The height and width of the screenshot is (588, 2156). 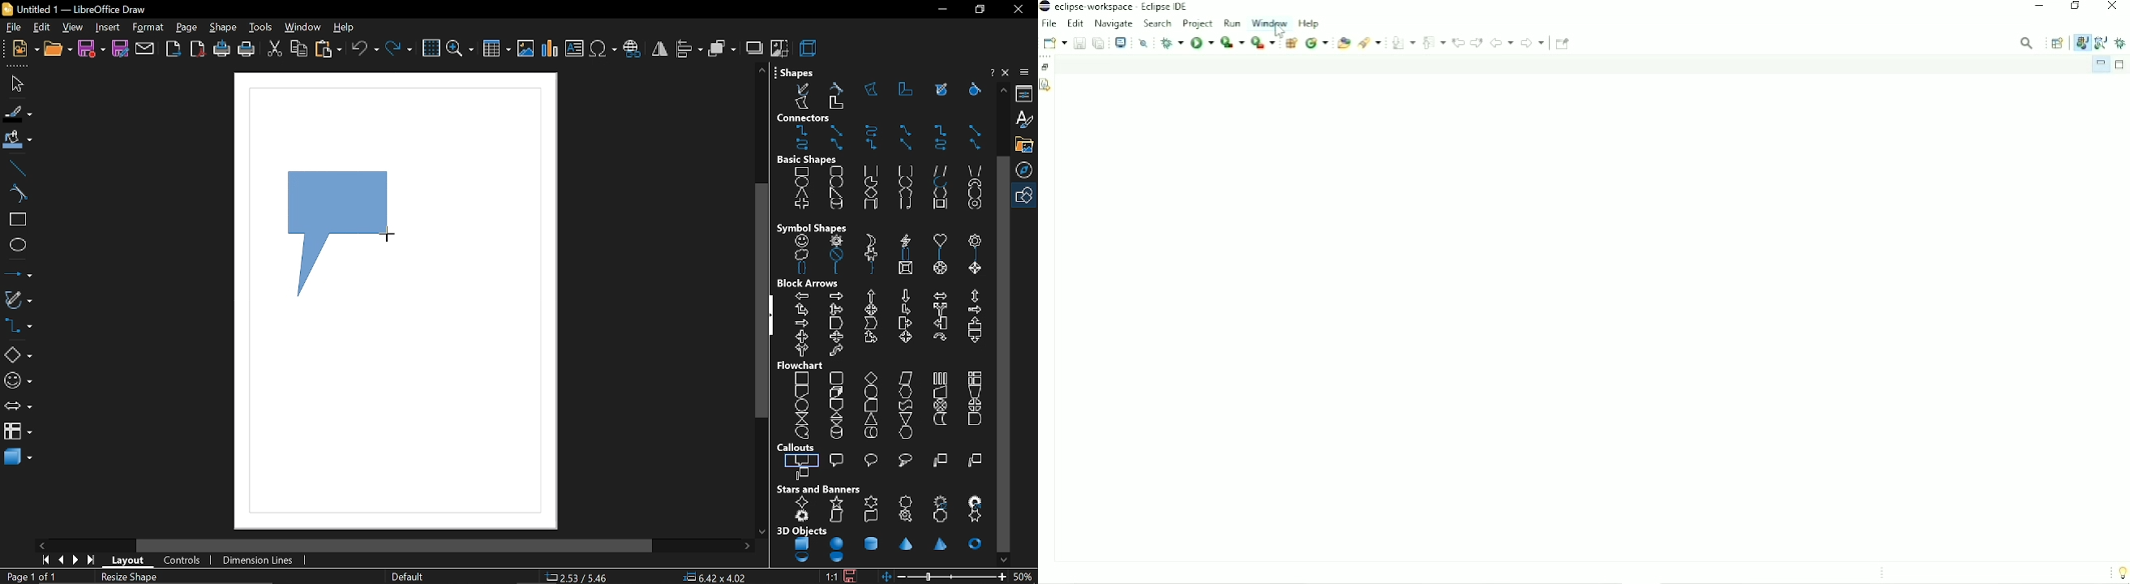 What do you see at coordinates (803, 459) in the screenshot?
I see `rectangular` at bounding box center [803, 459].